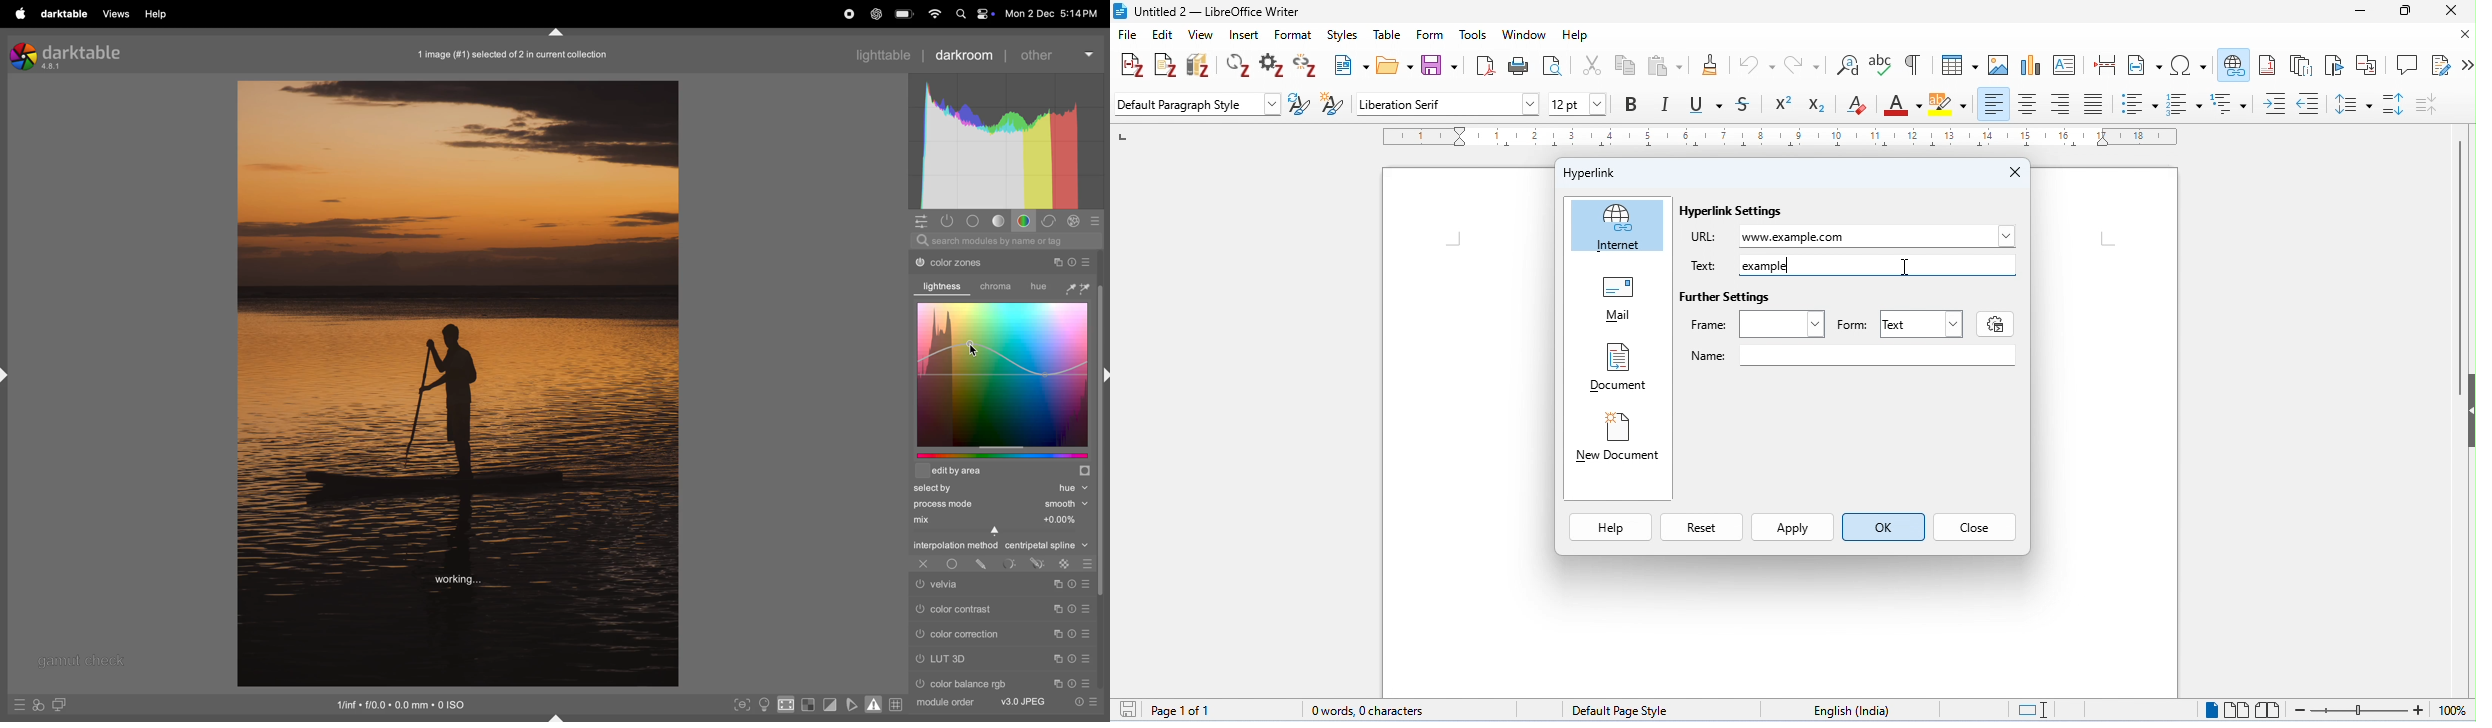  Describe the element at coordinates (2457, 268) in the screenshot. I see `vertical scroll bar` at that location.